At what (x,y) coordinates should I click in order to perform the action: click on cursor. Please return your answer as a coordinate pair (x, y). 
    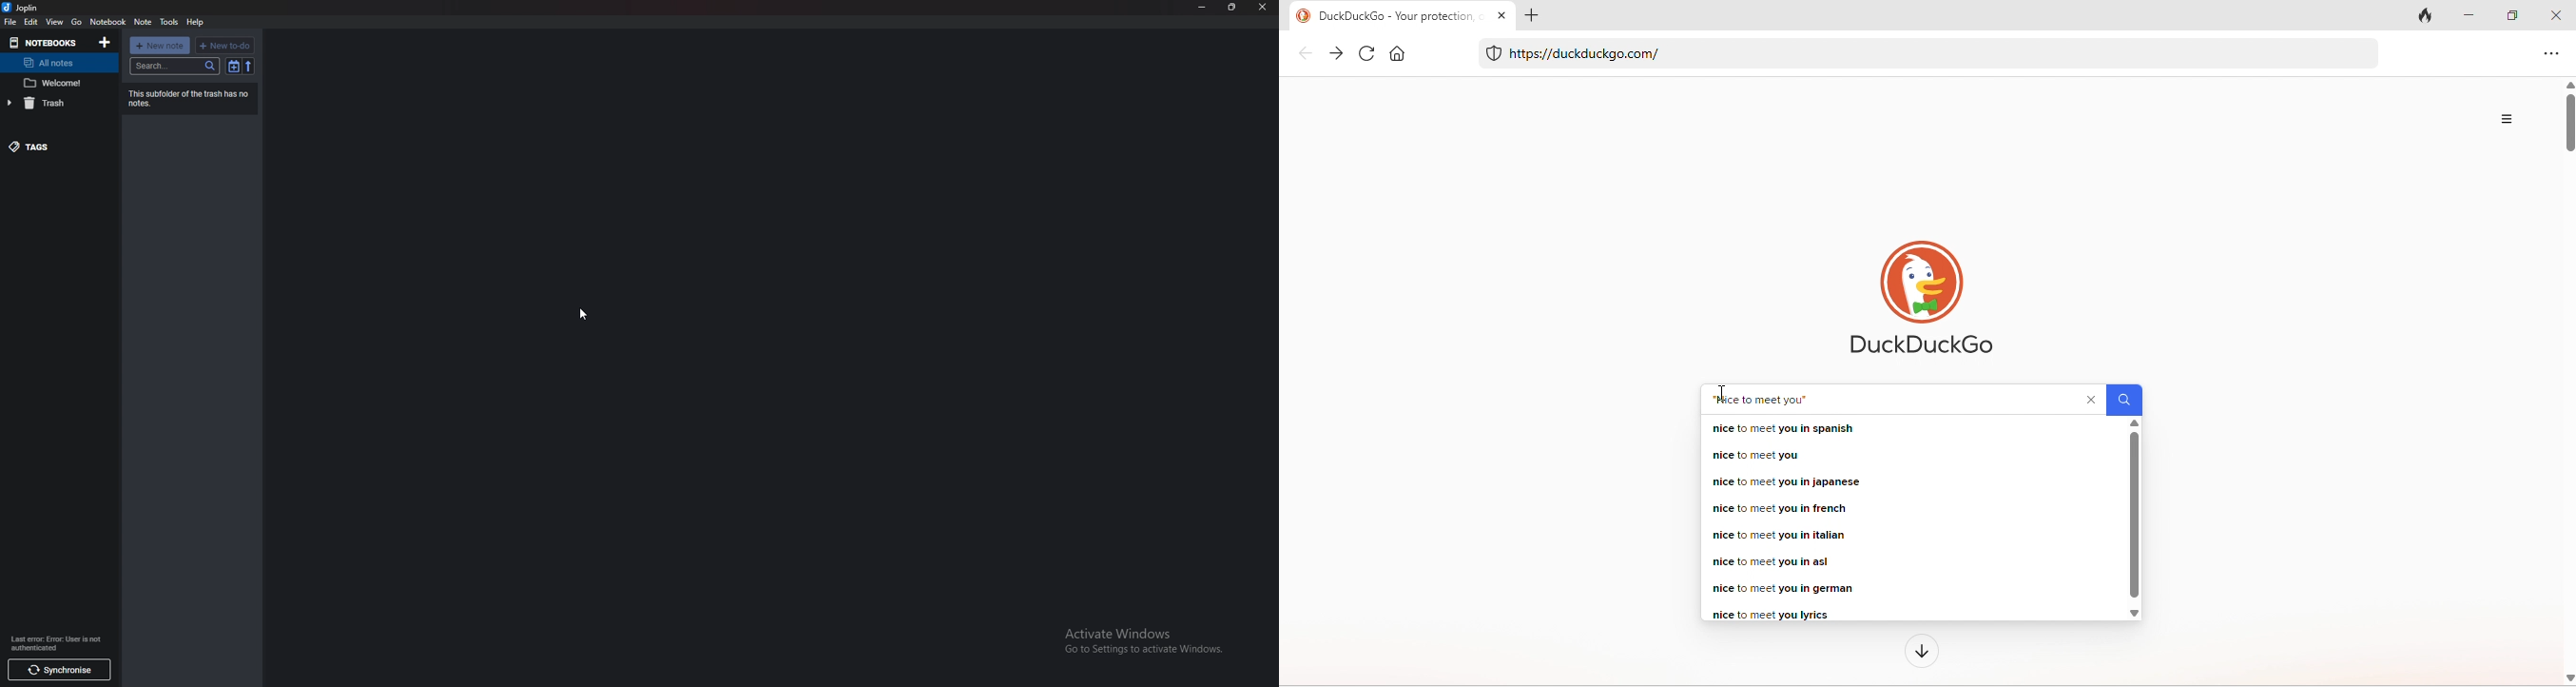
    Looking at the image, I should click on (1724, 390).